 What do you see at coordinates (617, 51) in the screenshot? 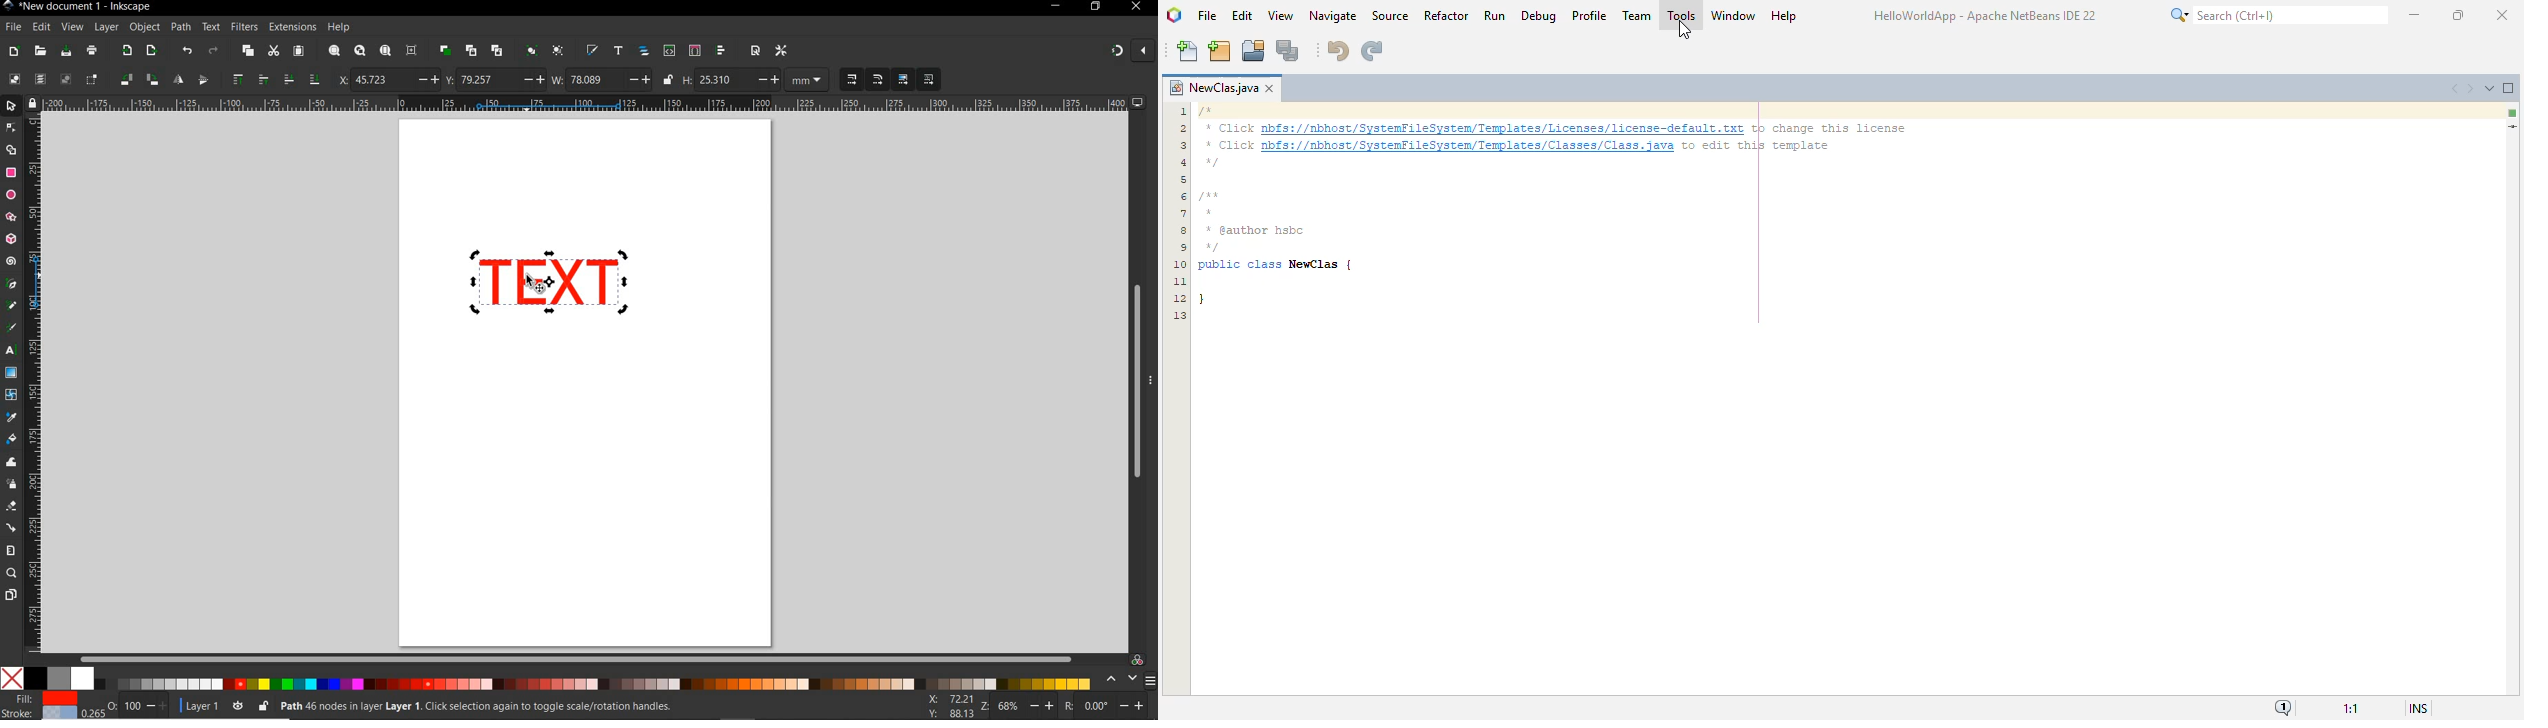
I see `OPEN TEXT` at bounding box center [617, 51].